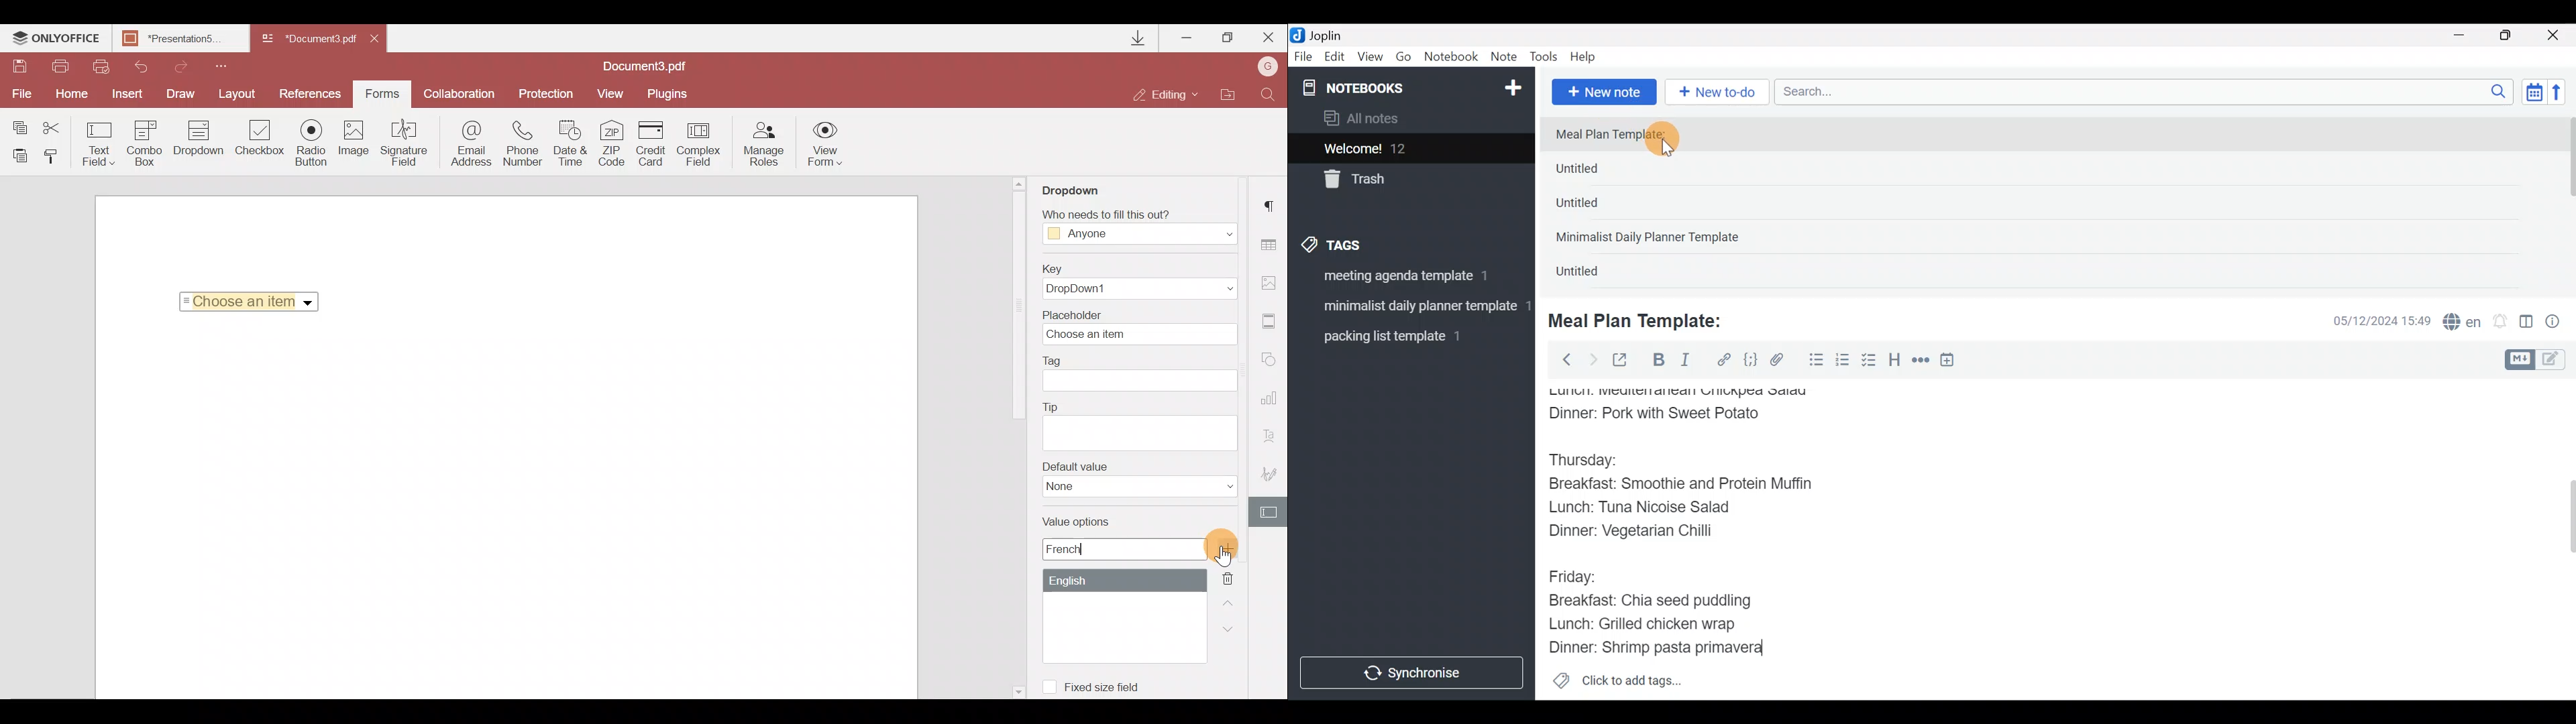 This screenshot has height=728, width=2576. Describe the element at coordinates (1576, 575) in the screenshot. I see `Friday:` at that location.